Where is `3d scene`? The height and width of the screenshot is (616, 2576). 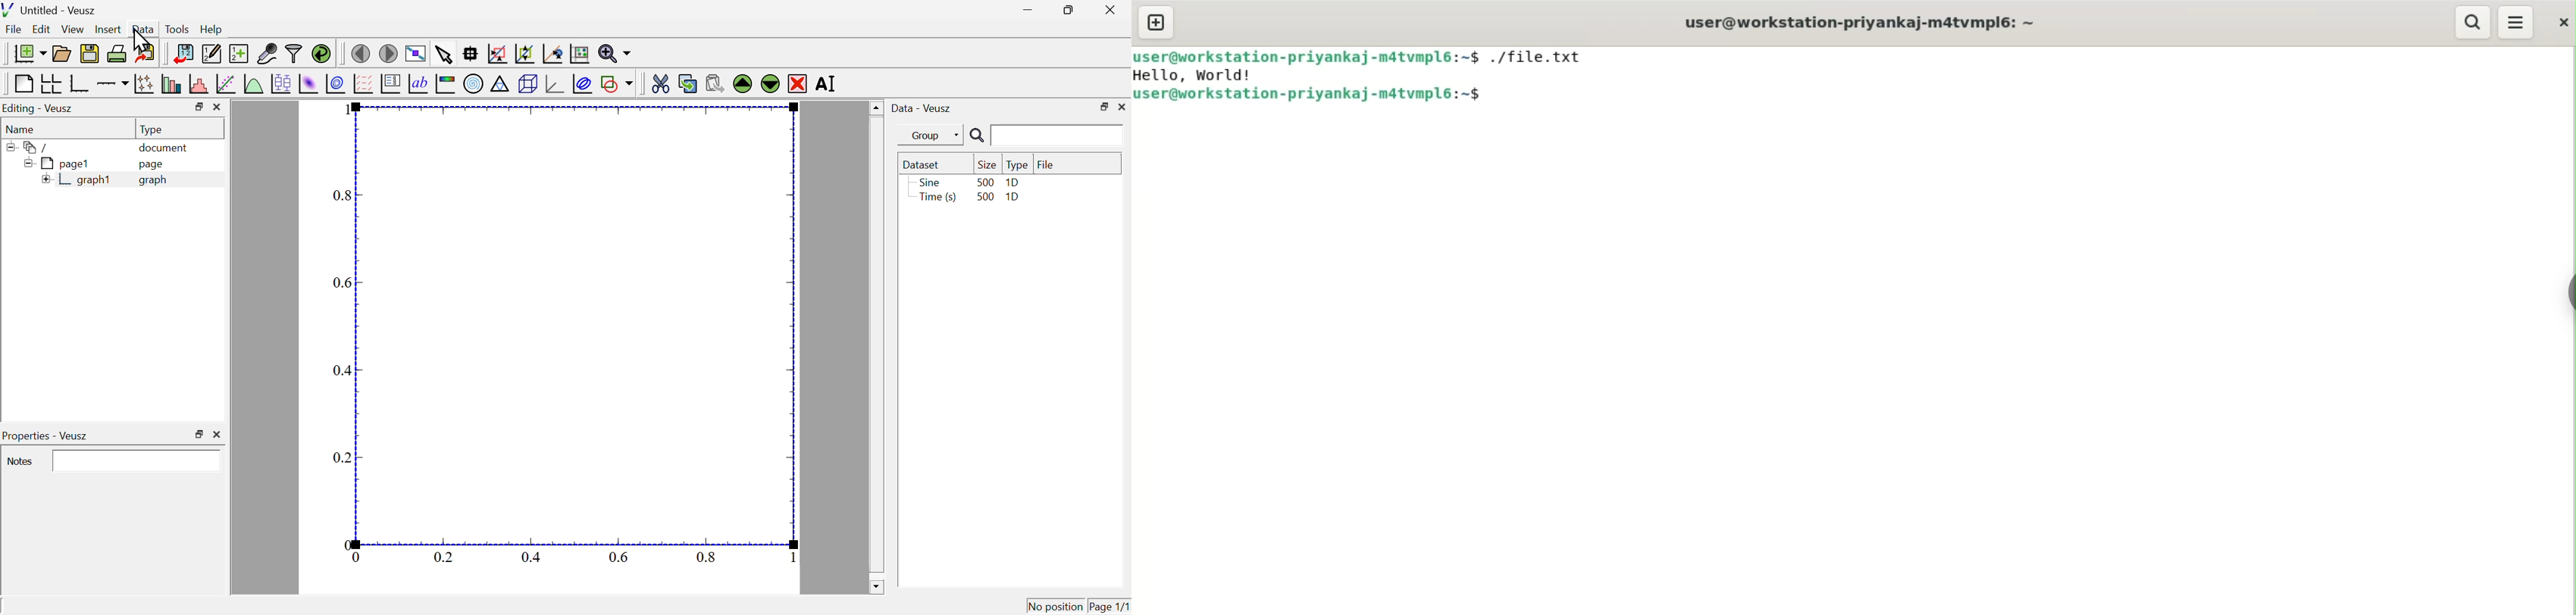
3d scene is located at coordinates (528, 85).